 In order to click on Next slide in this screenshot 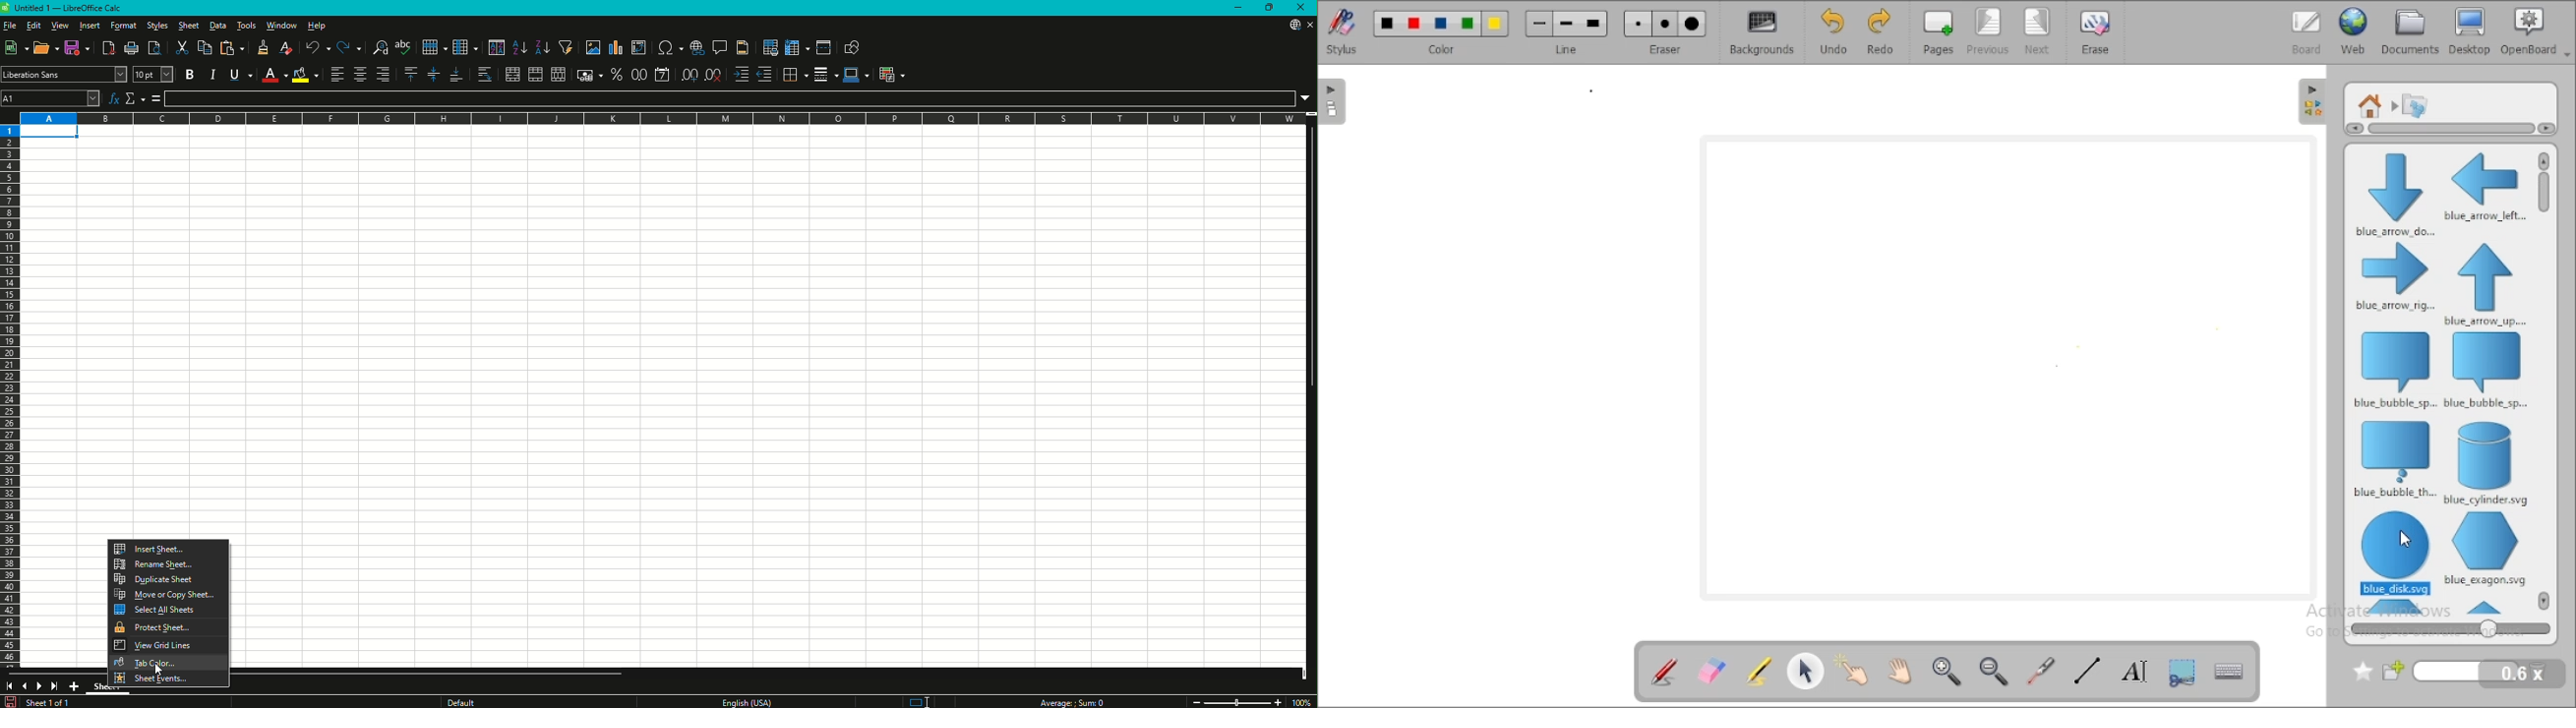, I will do `click(38, 686)`.